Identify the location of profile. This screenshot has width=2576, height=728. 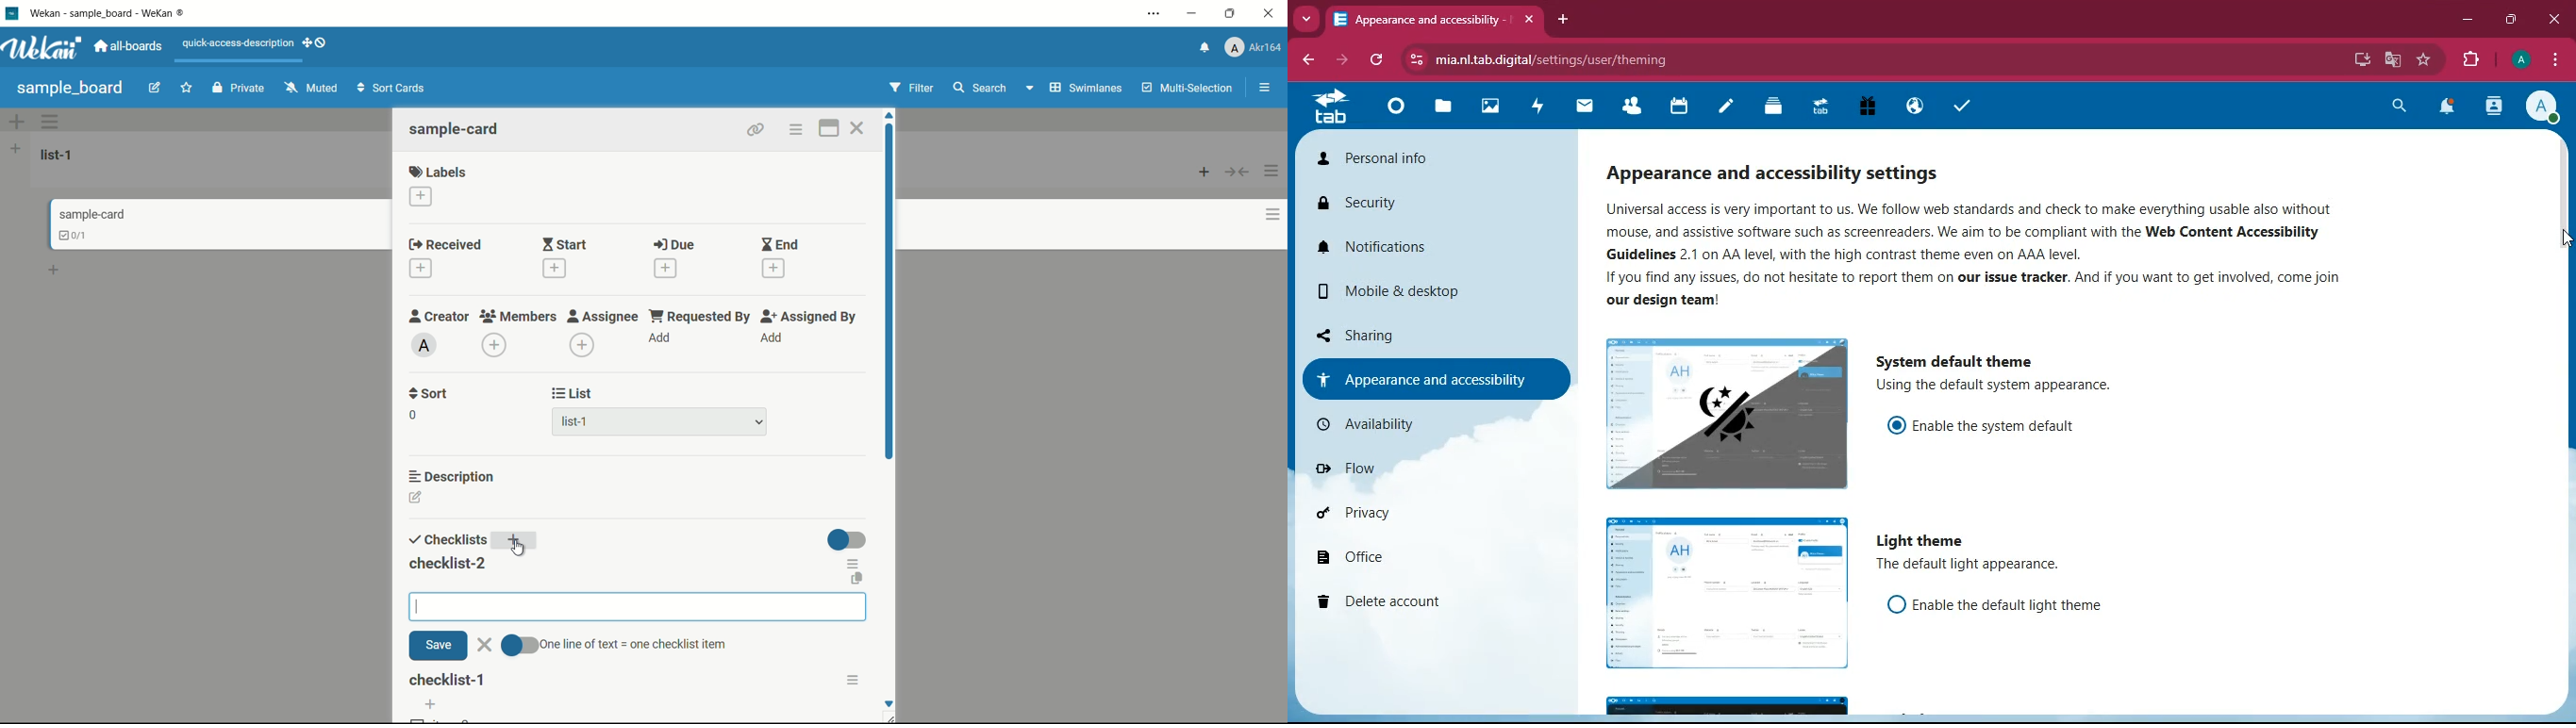
(2547, 108).